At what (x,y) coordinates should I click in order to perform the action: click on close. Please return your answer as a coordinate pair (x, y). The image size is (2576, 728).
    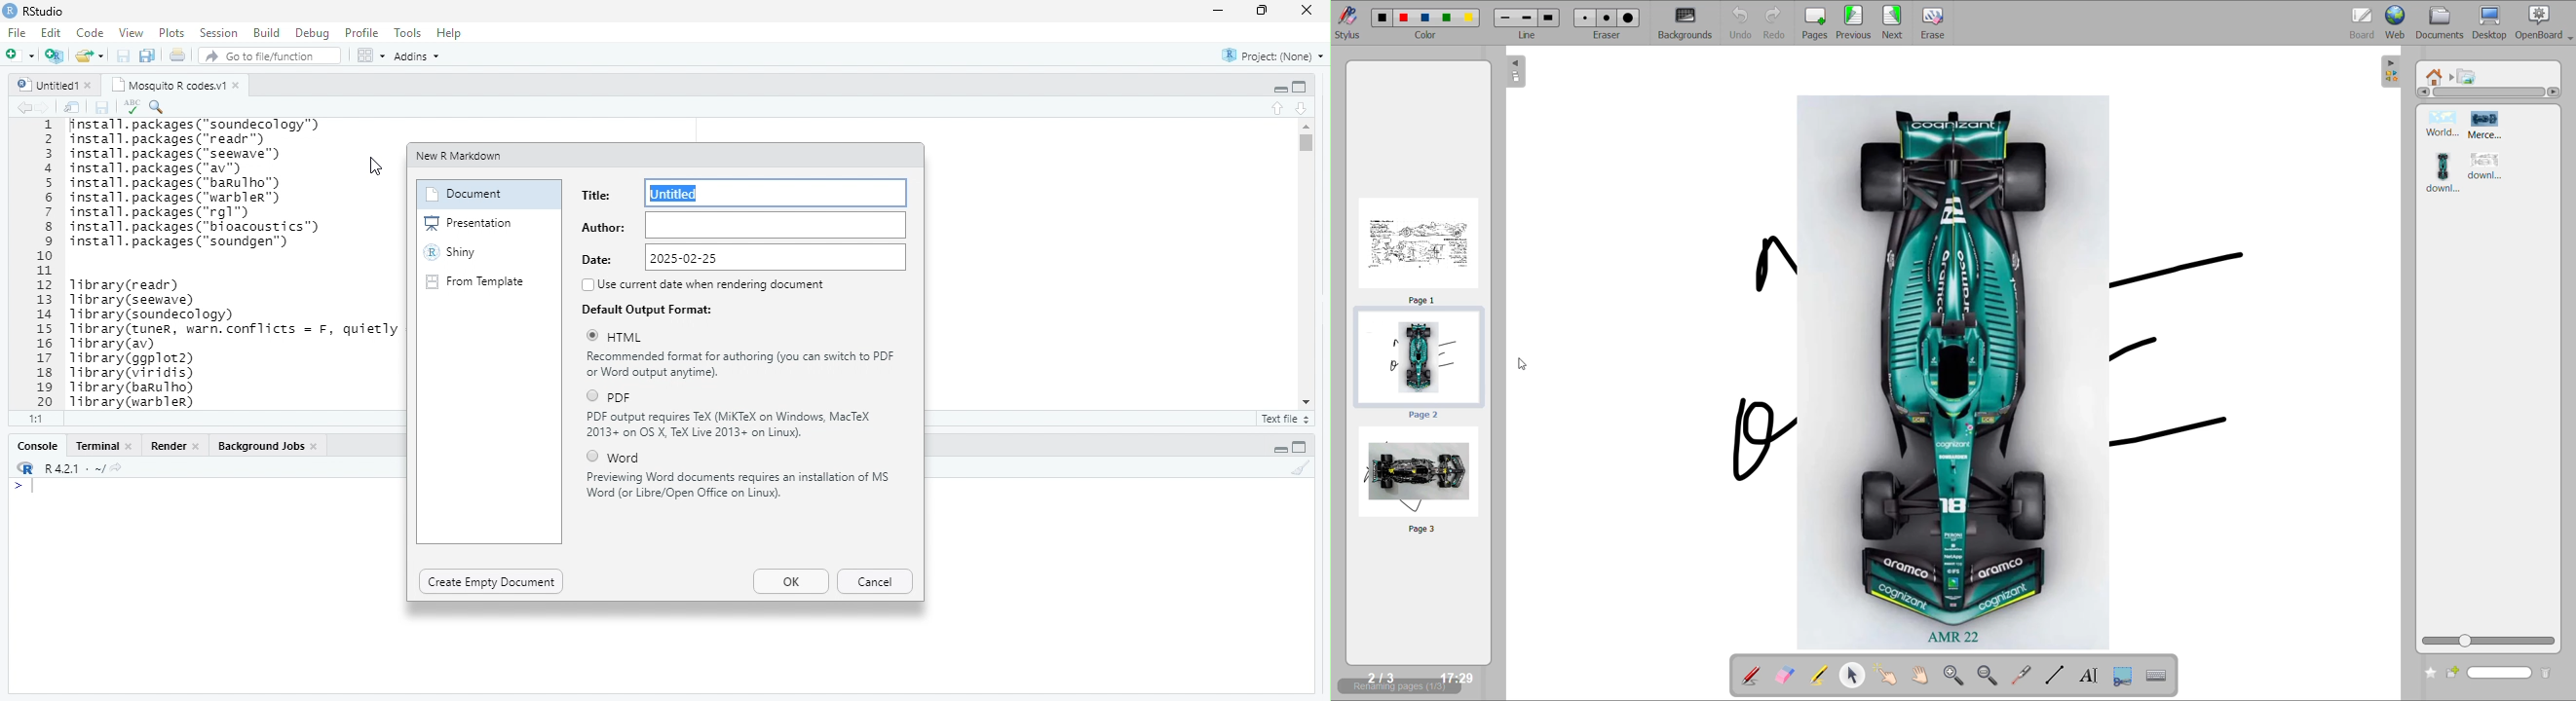
    Looking at the image, I should click on (317, 447).